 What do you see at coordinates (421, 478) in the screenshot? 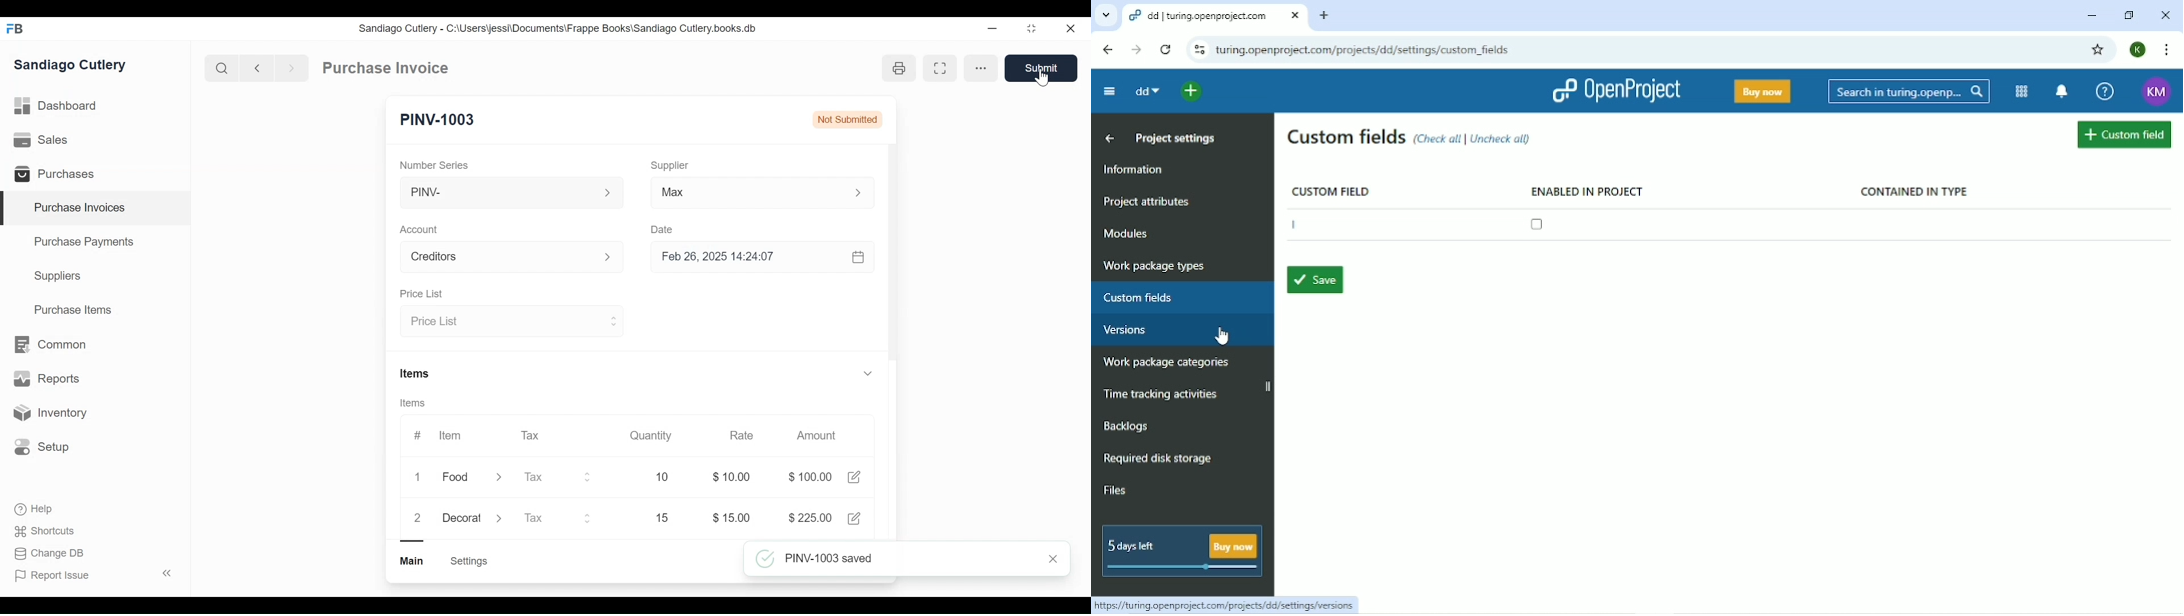
I see `1` at bounding box center [421, 478].